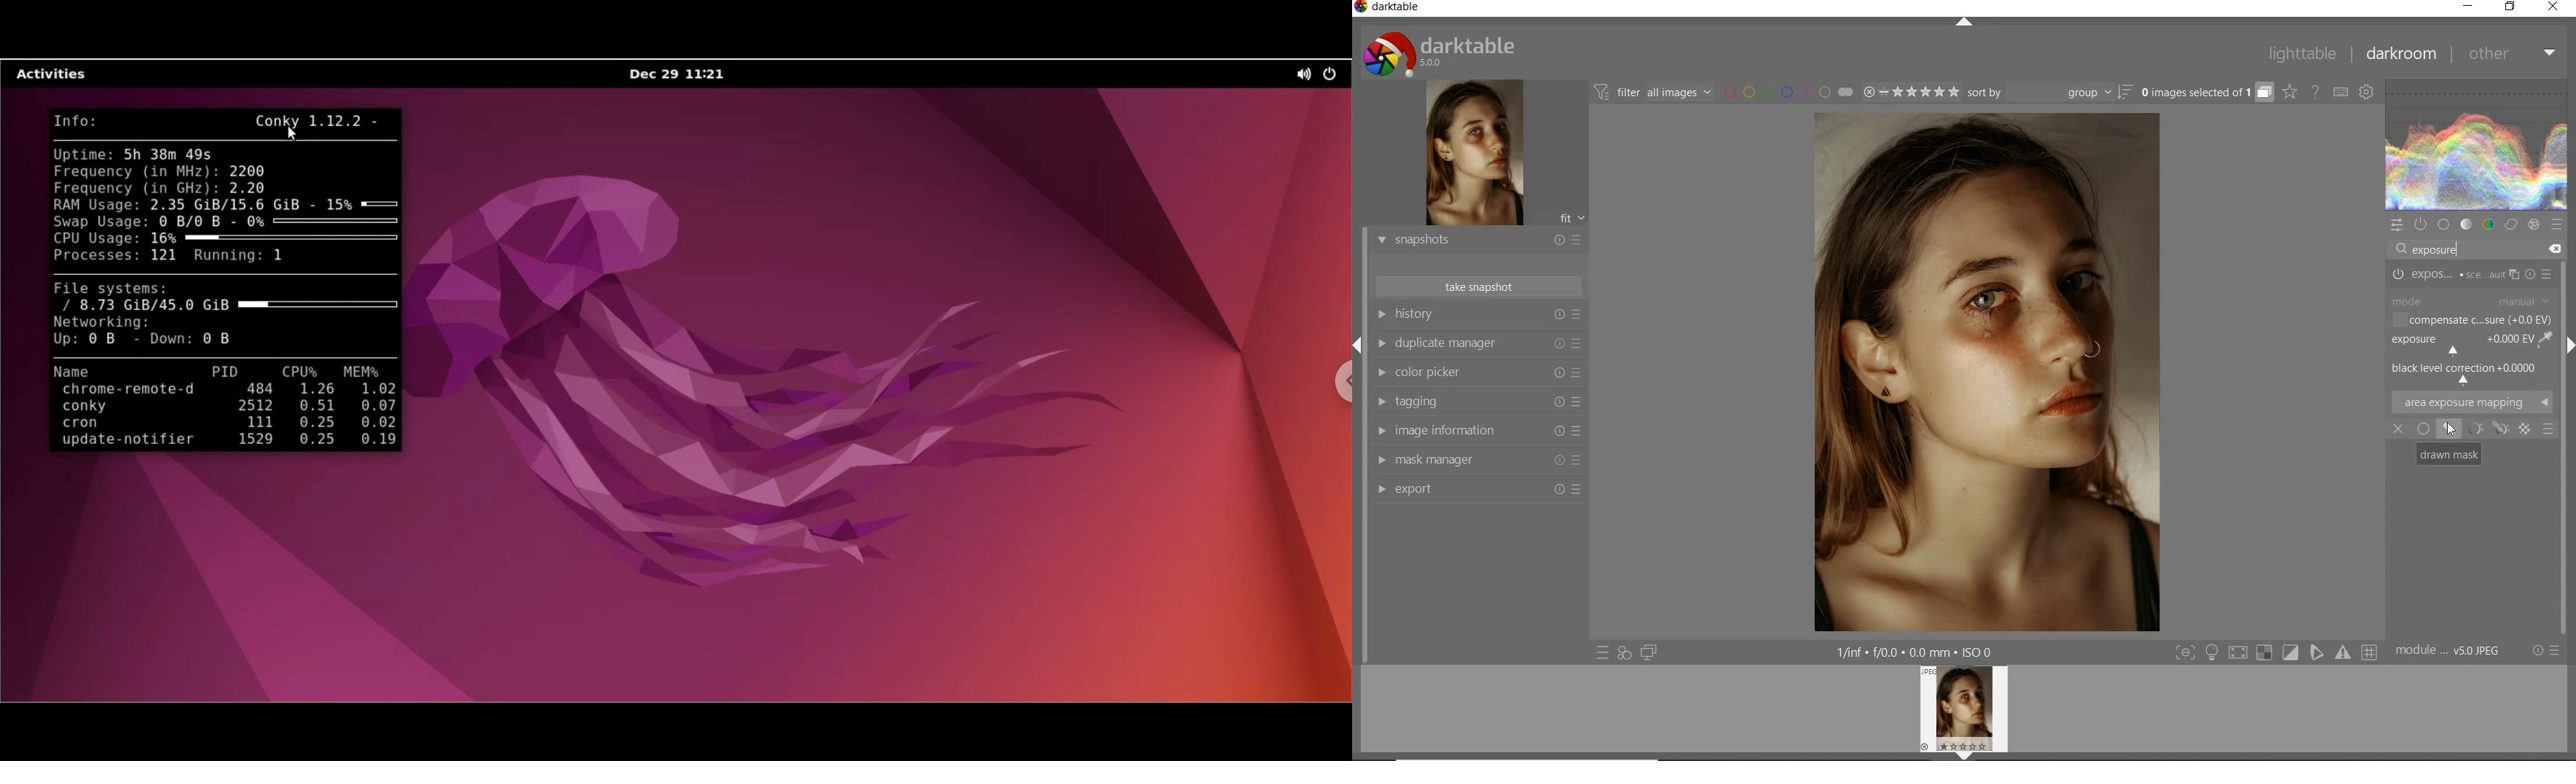 The height and width of the screenshot is (784, 2576). I want to click on show only active modules, so click(2420, 225).